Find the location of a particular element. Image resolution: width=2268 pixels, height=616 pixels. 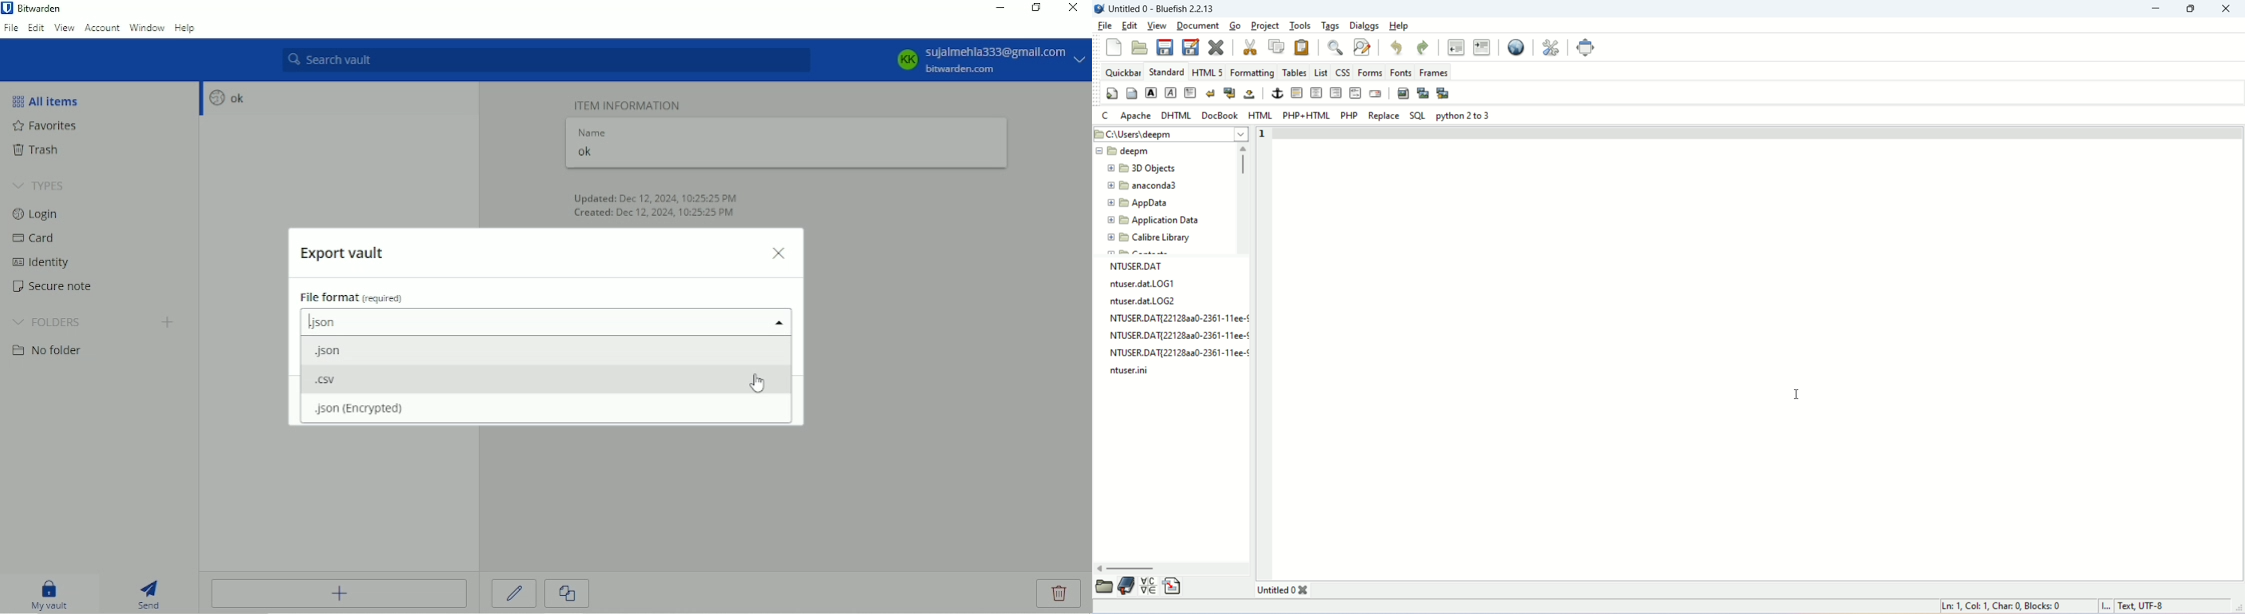

Item information is located at coordinates (629, 103).